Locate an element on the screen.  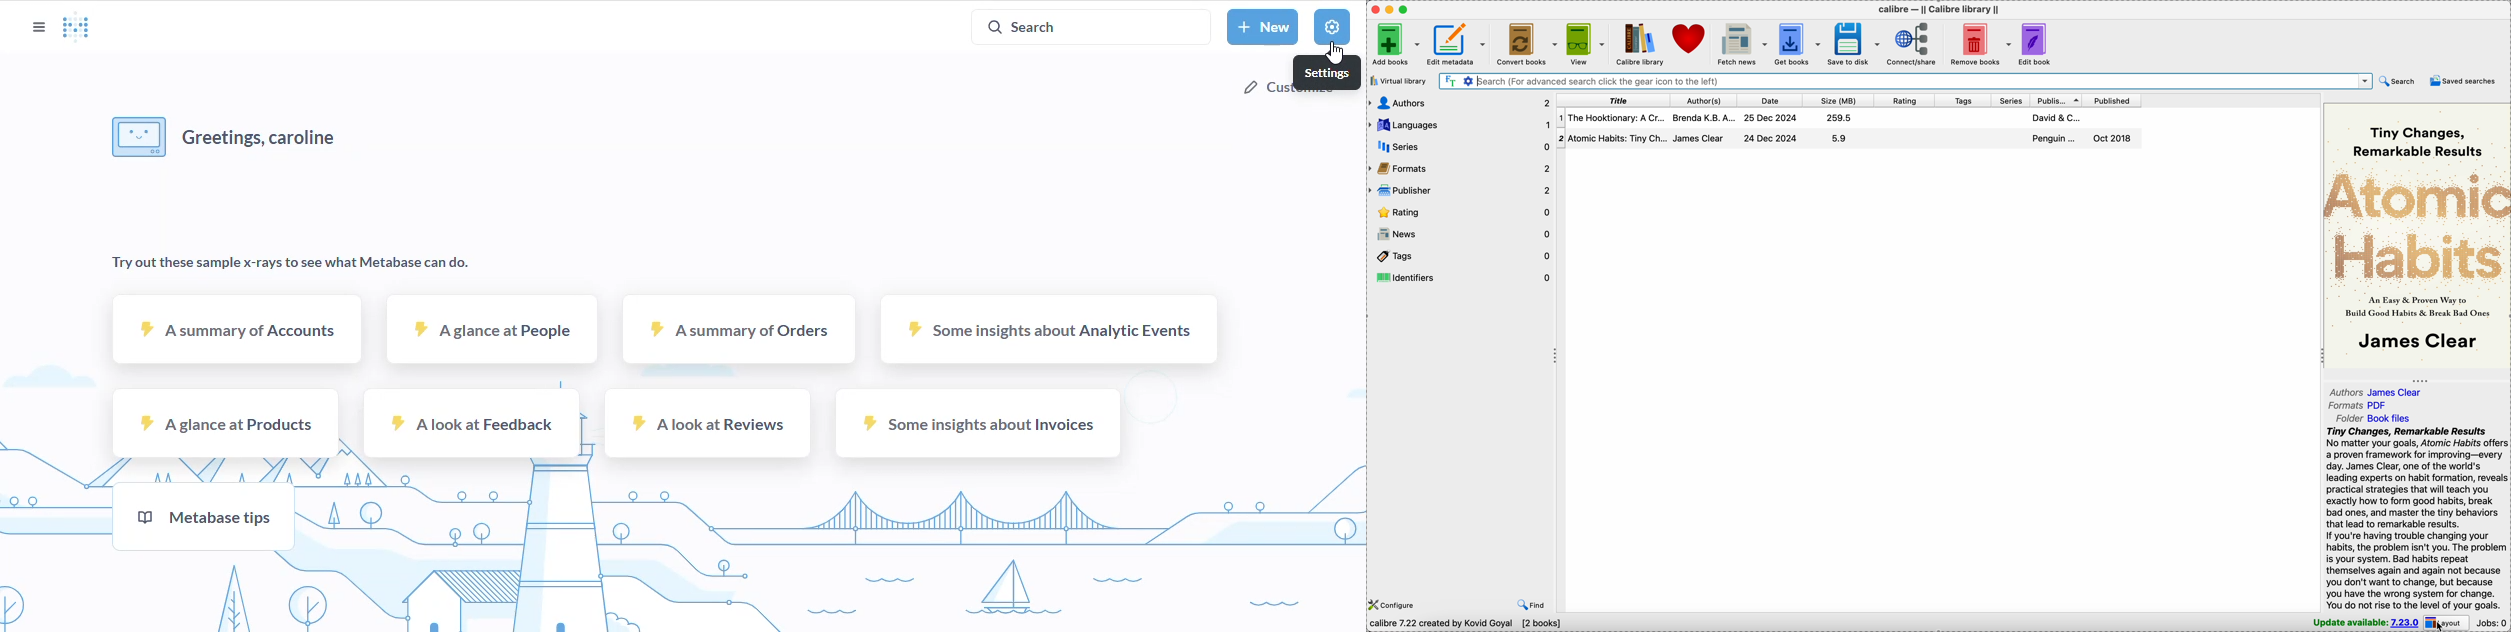
greetings, user is located at coordinates (224, 138).